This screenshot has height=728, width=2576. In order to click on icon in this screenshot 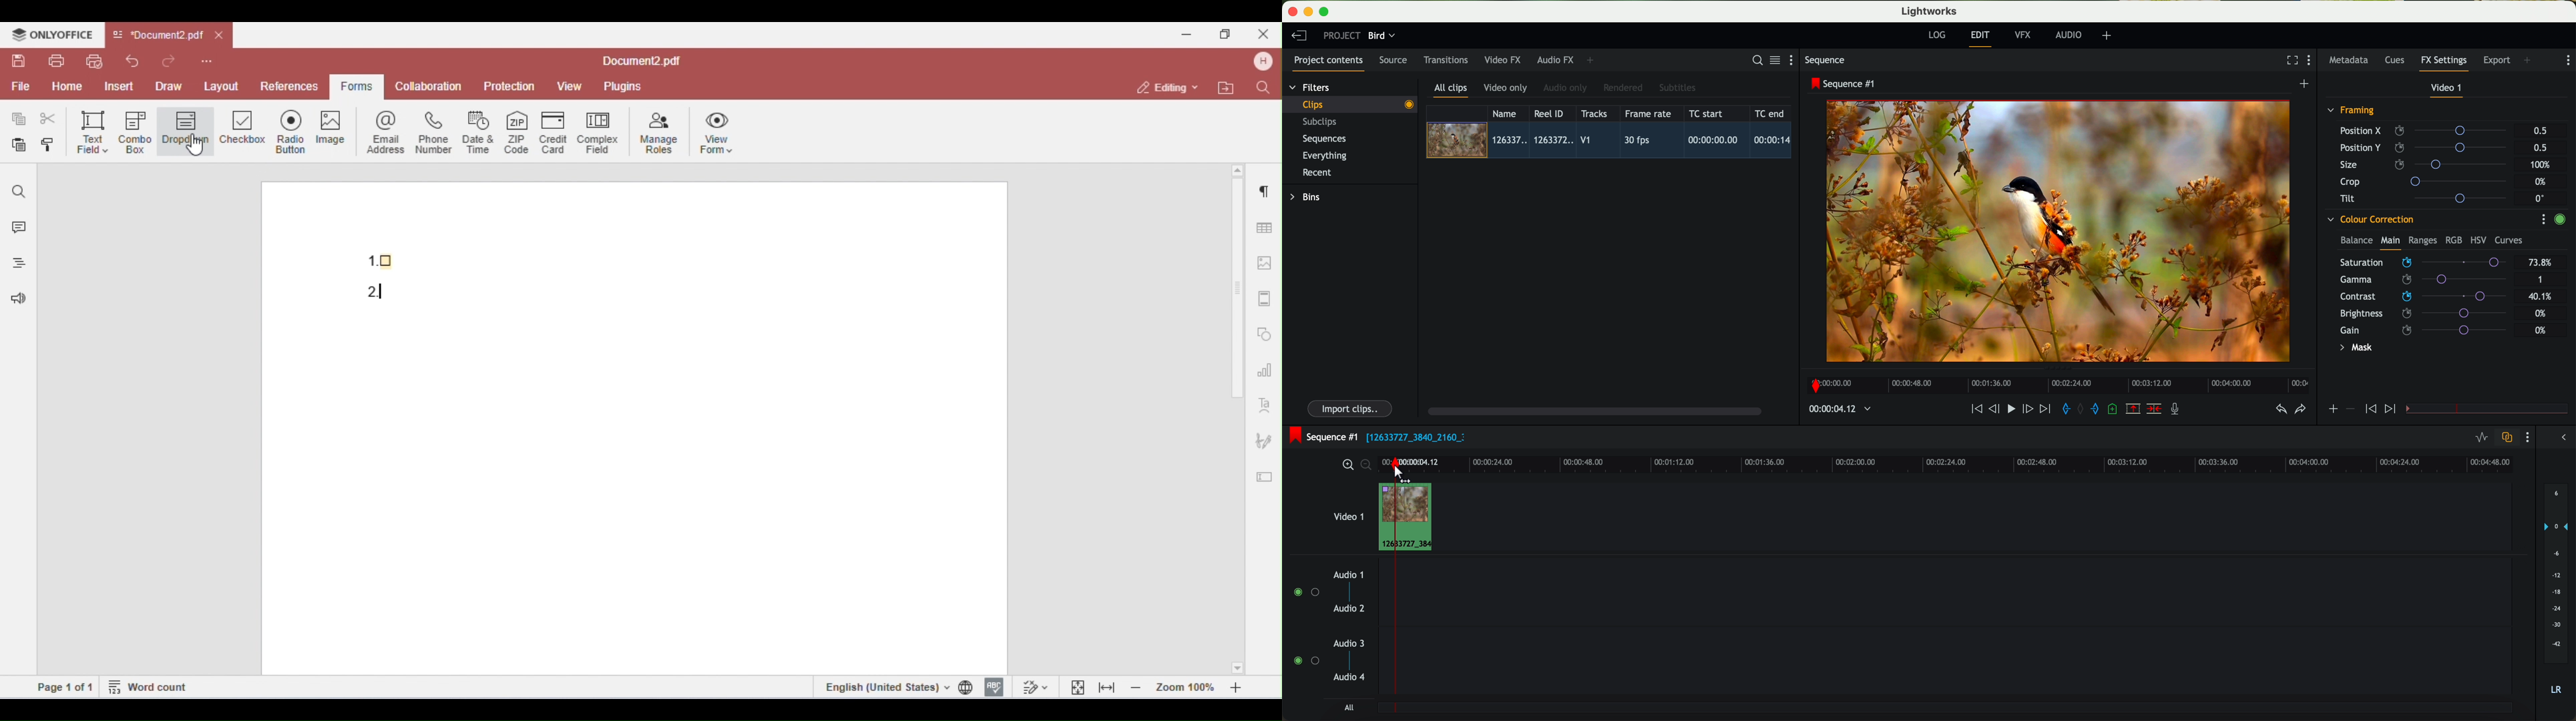, I will do `click(2392, 410)`.